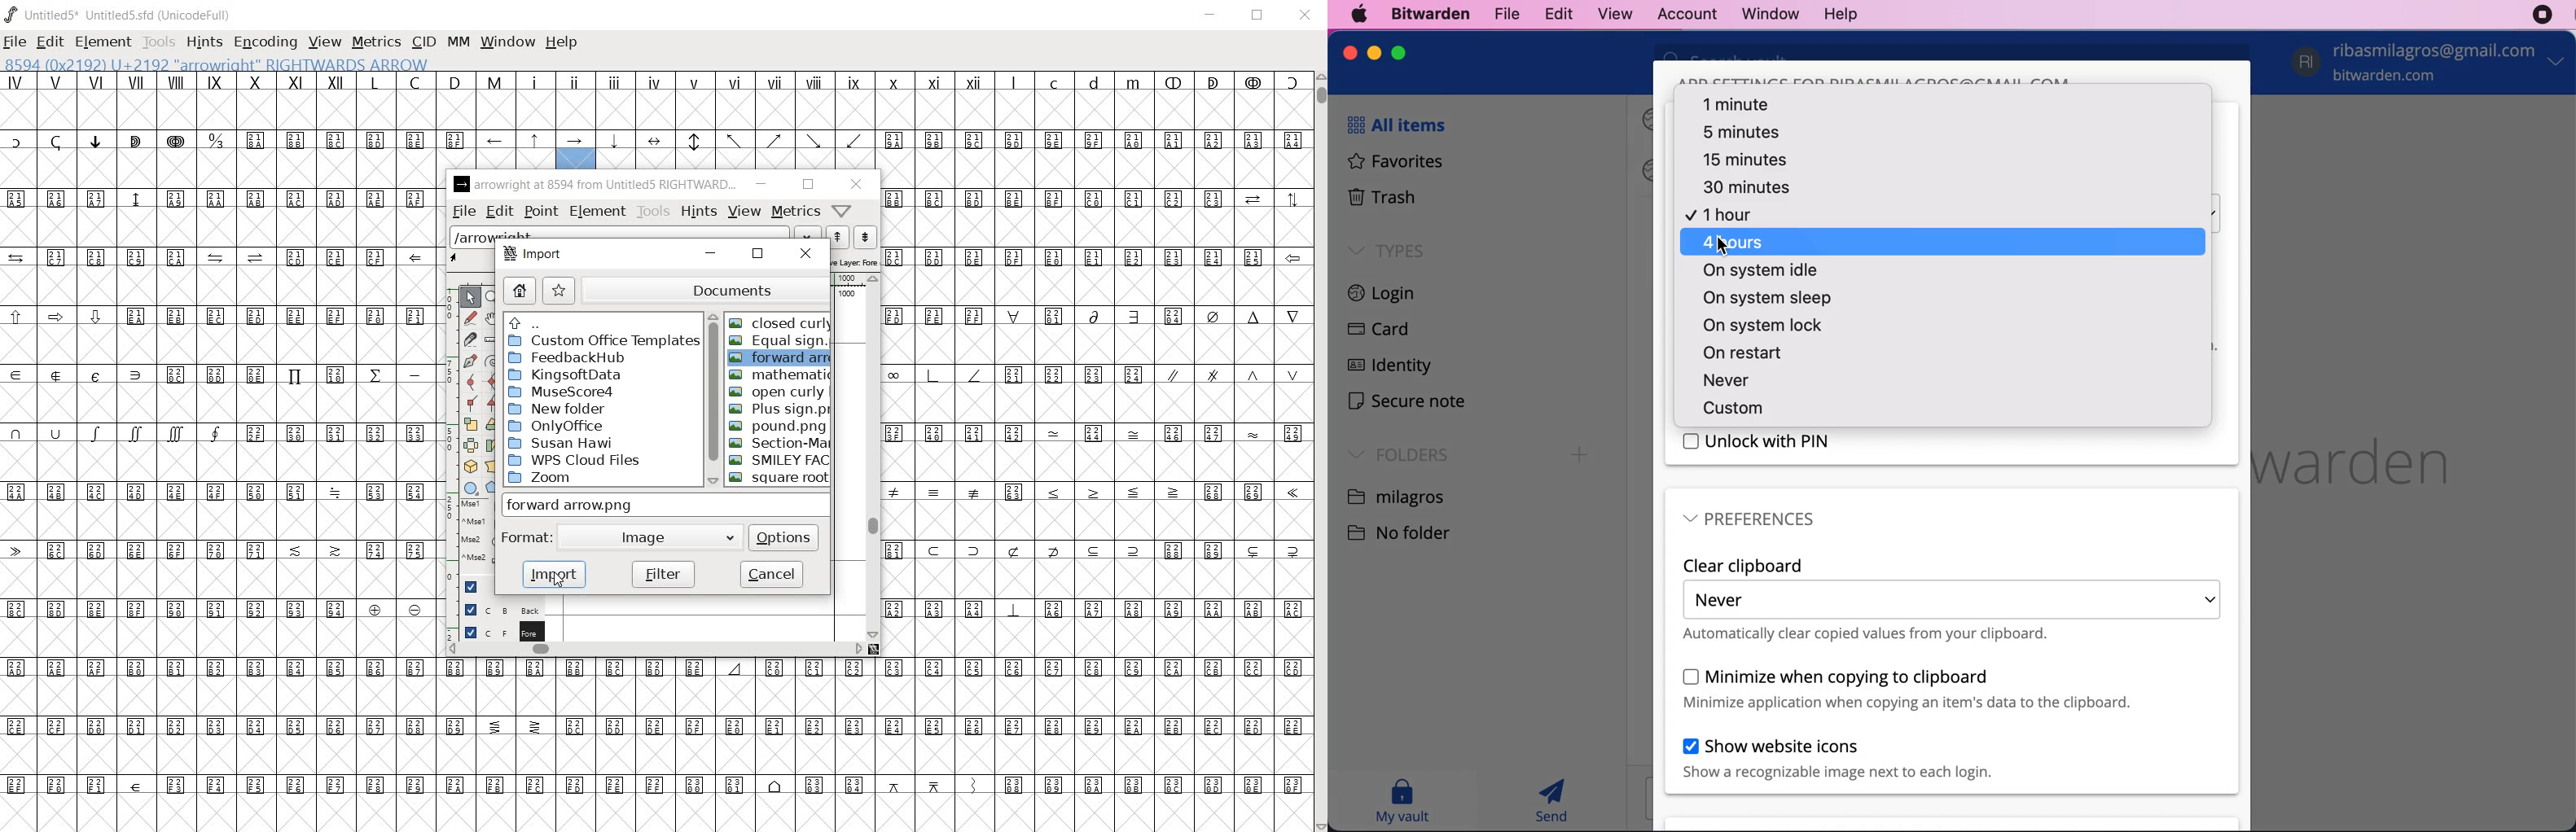 Image resolution: width=2576 pixels, height=840 pixels. Describe the element at coordinates (470, 382) in the screenshot. I see `add a curve point` at that location.